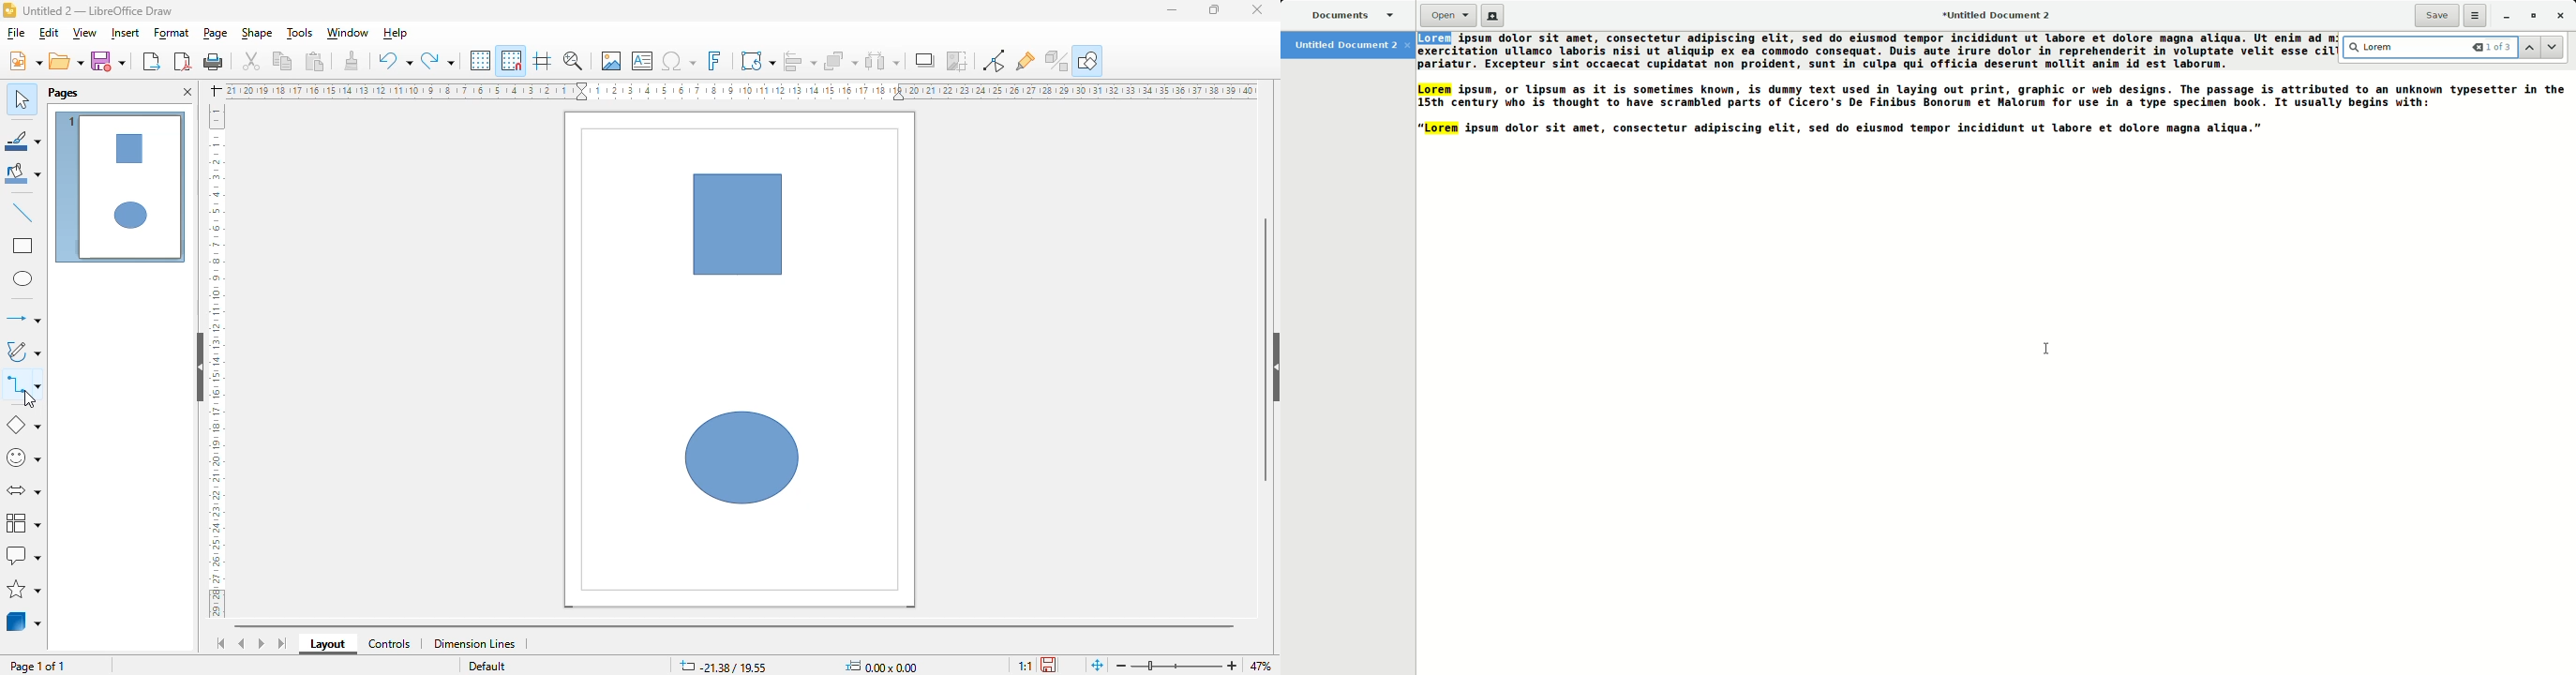 The width and height of the screenshot is (2576, 700). Describe the element at coordinates (24, 426) in the screenshot. I see `basic shapes` at that location.